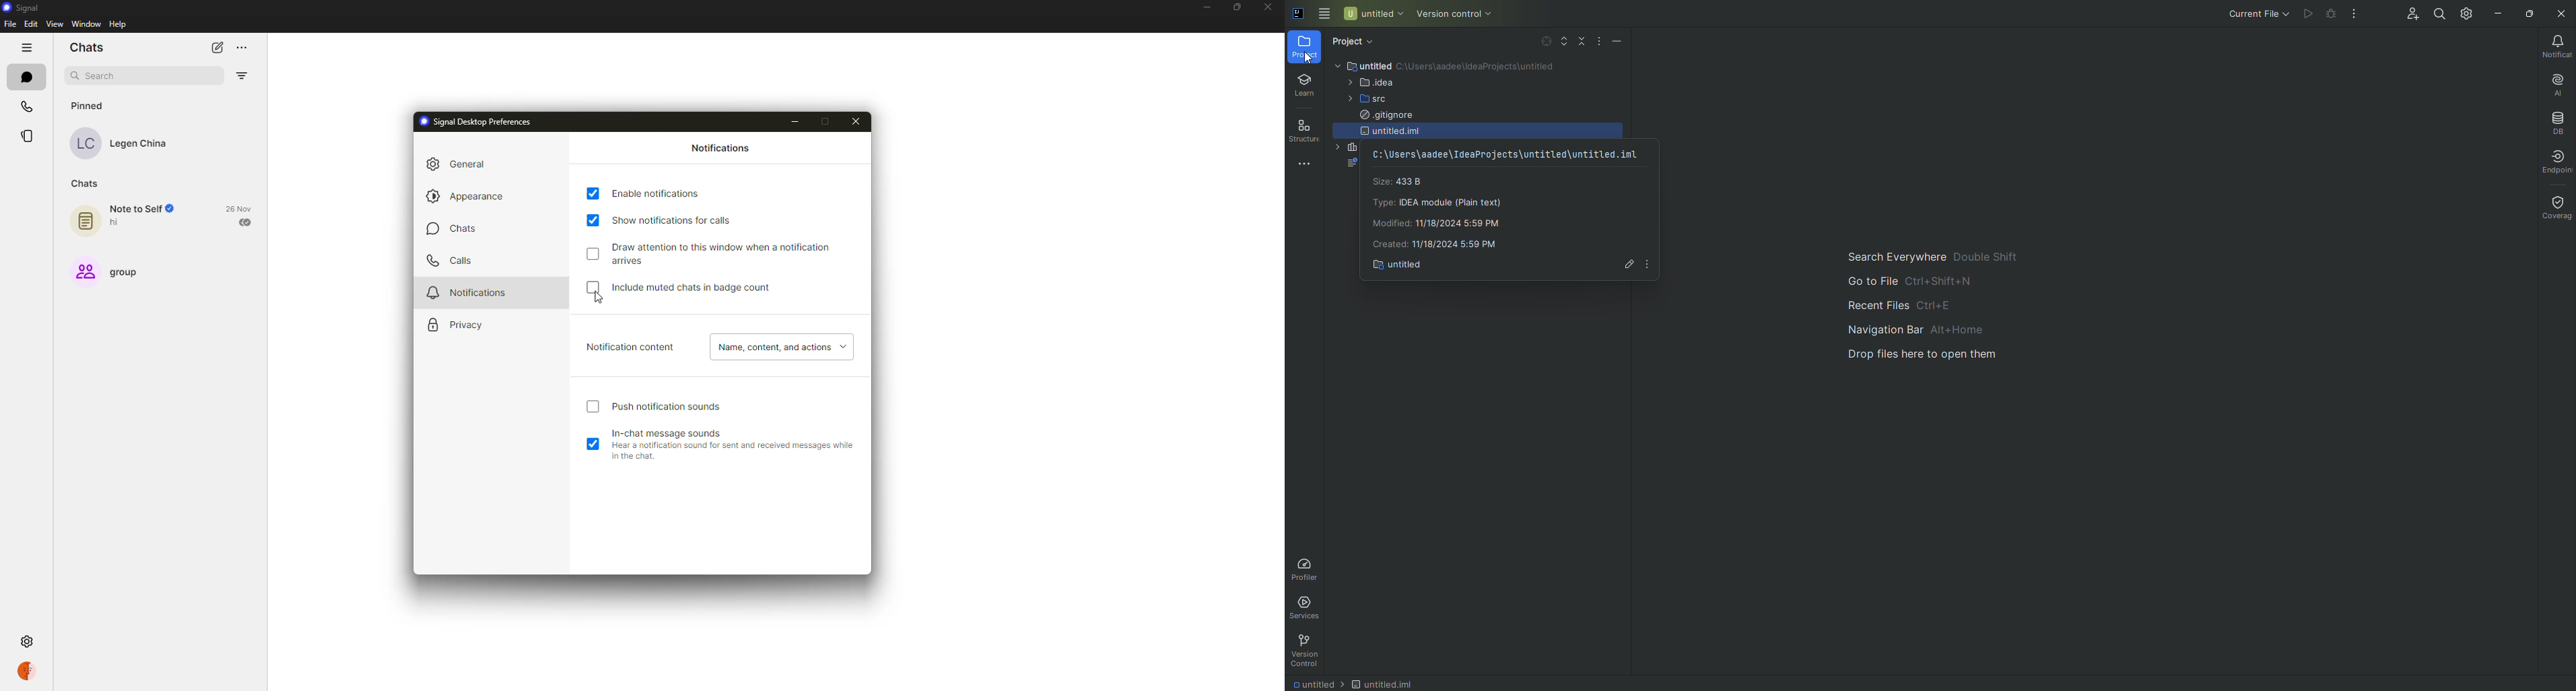  What do you see at coordinates (100, 74) in the screenshot?
I see `search` at bounding box center [100, 74].